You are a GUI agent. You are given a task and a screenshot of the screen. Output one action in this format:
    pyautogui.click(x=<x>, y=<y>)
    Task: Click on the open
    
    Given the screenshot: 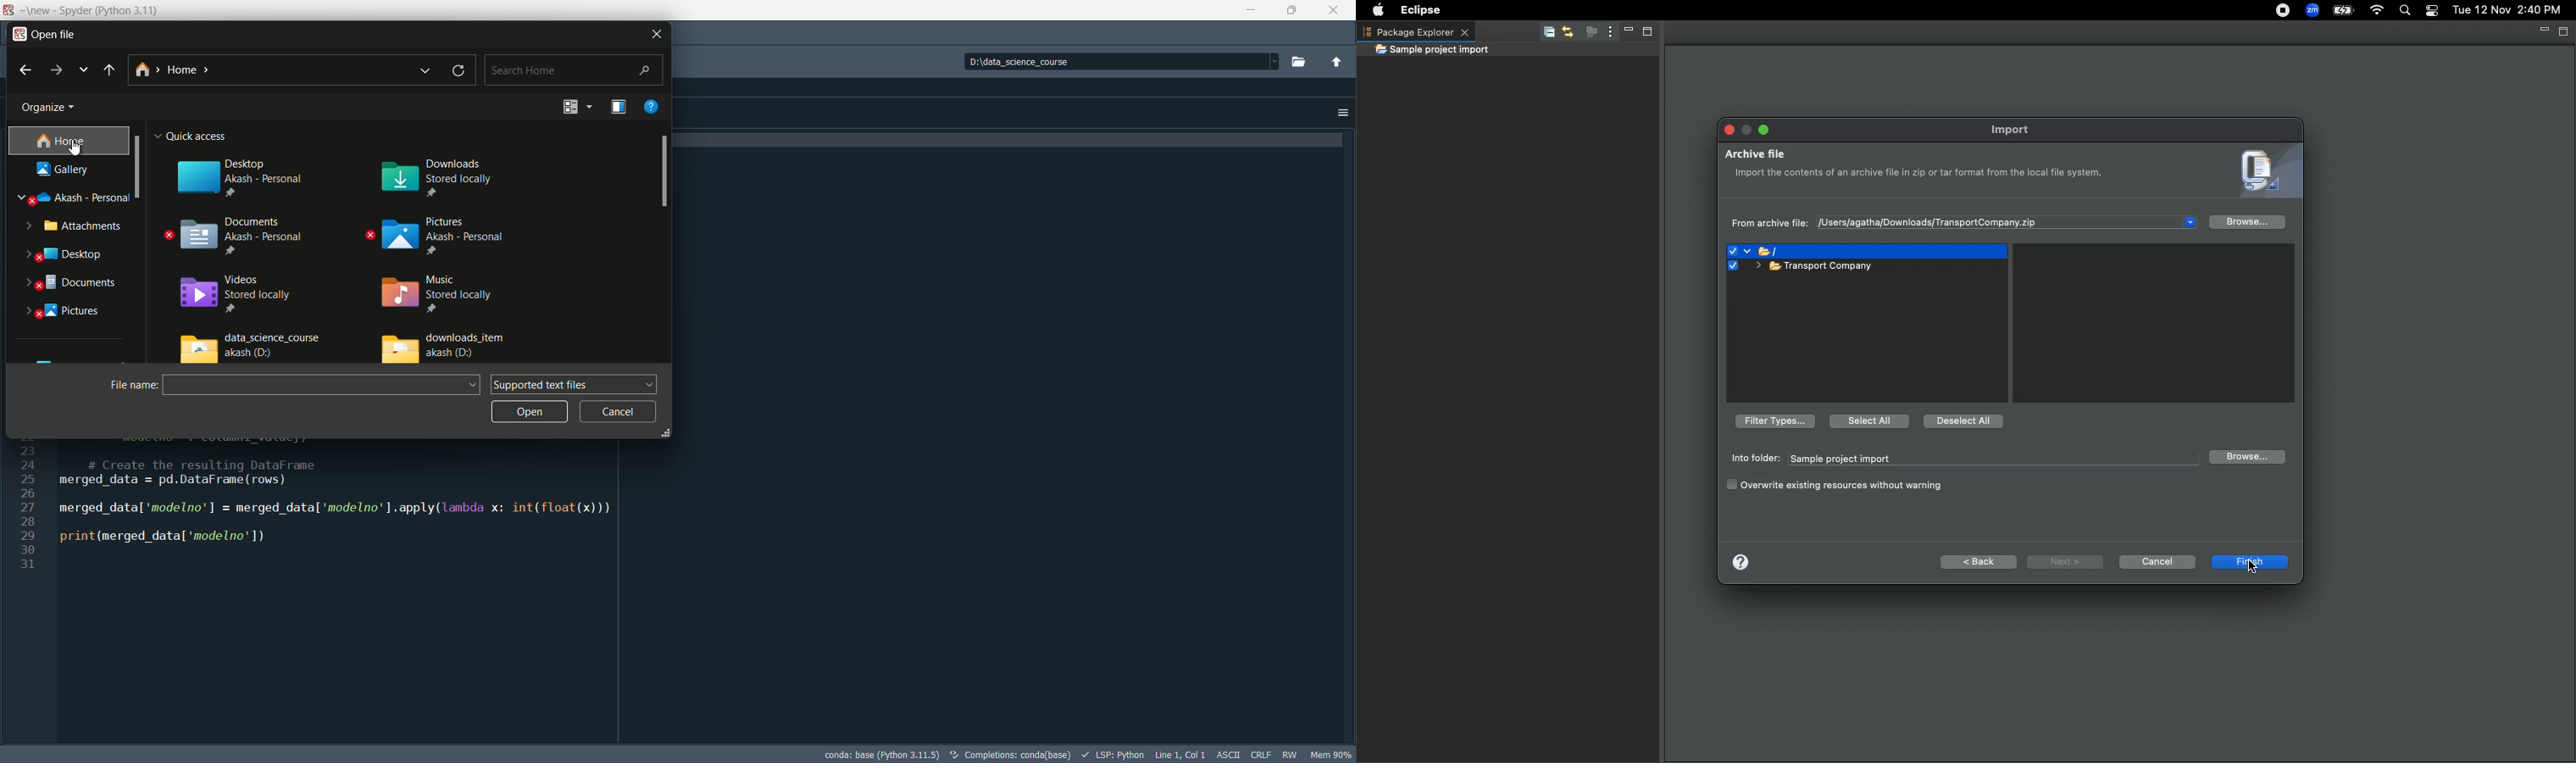 What is the action you would take?
    pyautogui.click(x=527, y=411)
    